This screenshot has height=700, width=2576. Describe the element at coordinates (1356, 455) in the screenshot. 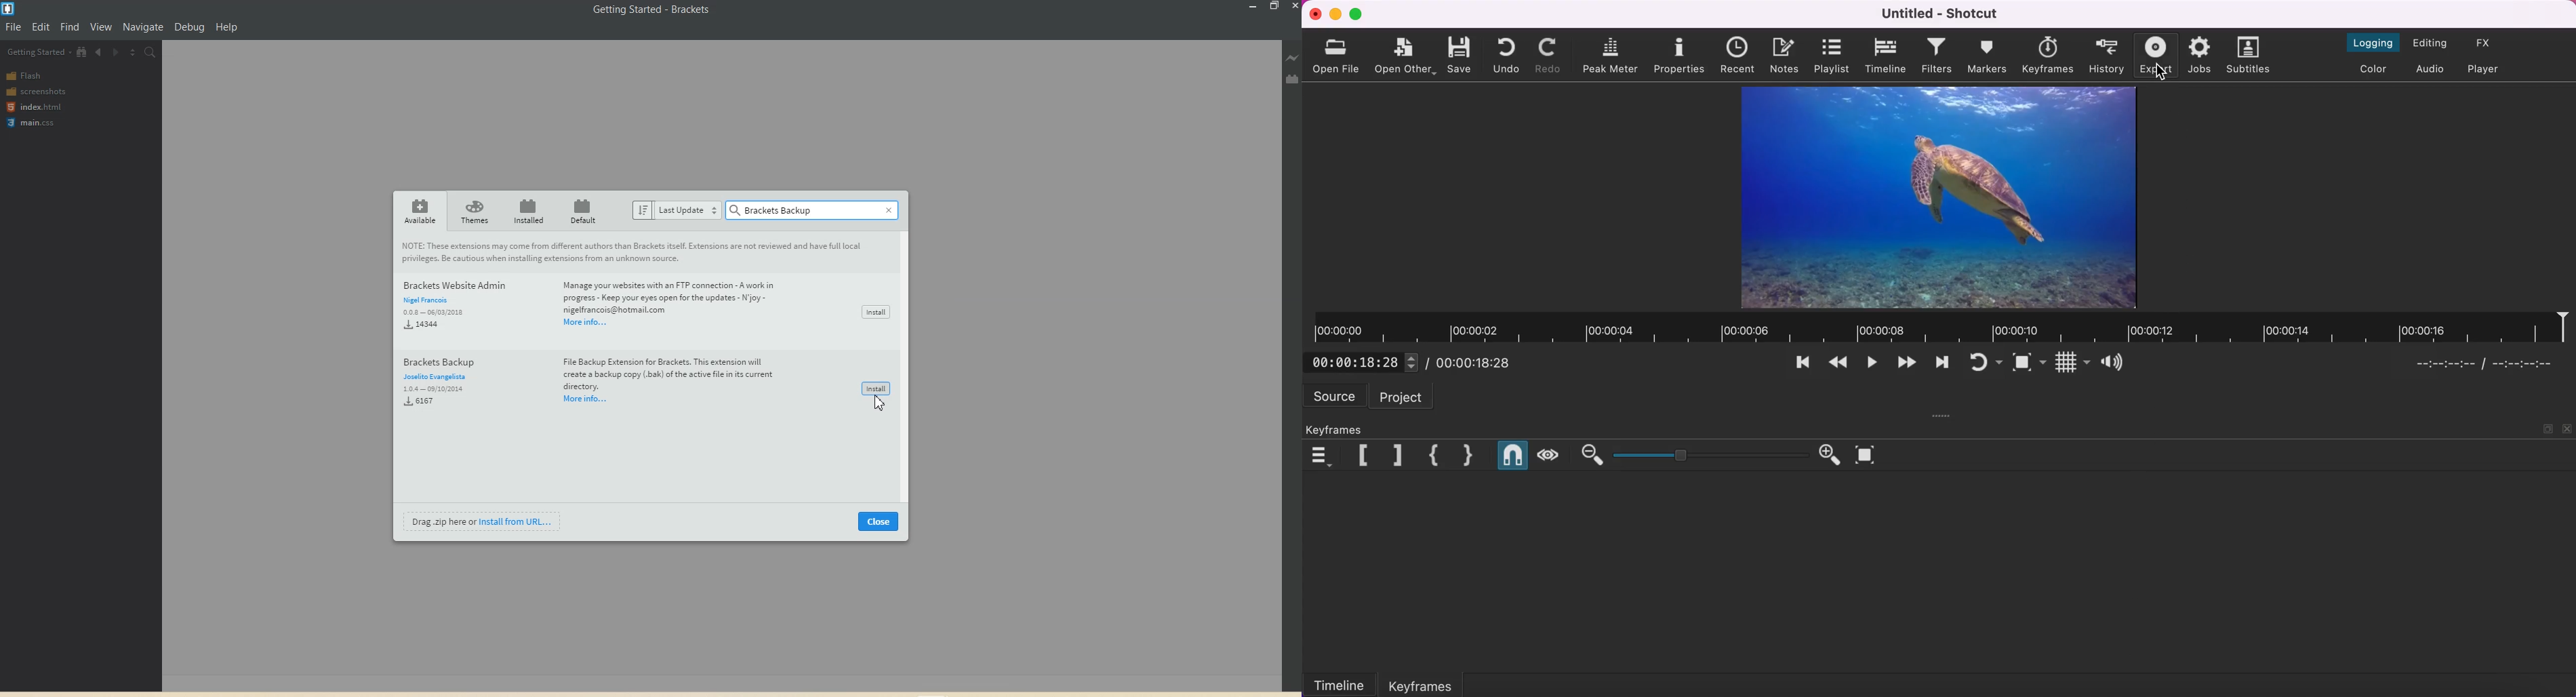

I see `previous marker` at that location.